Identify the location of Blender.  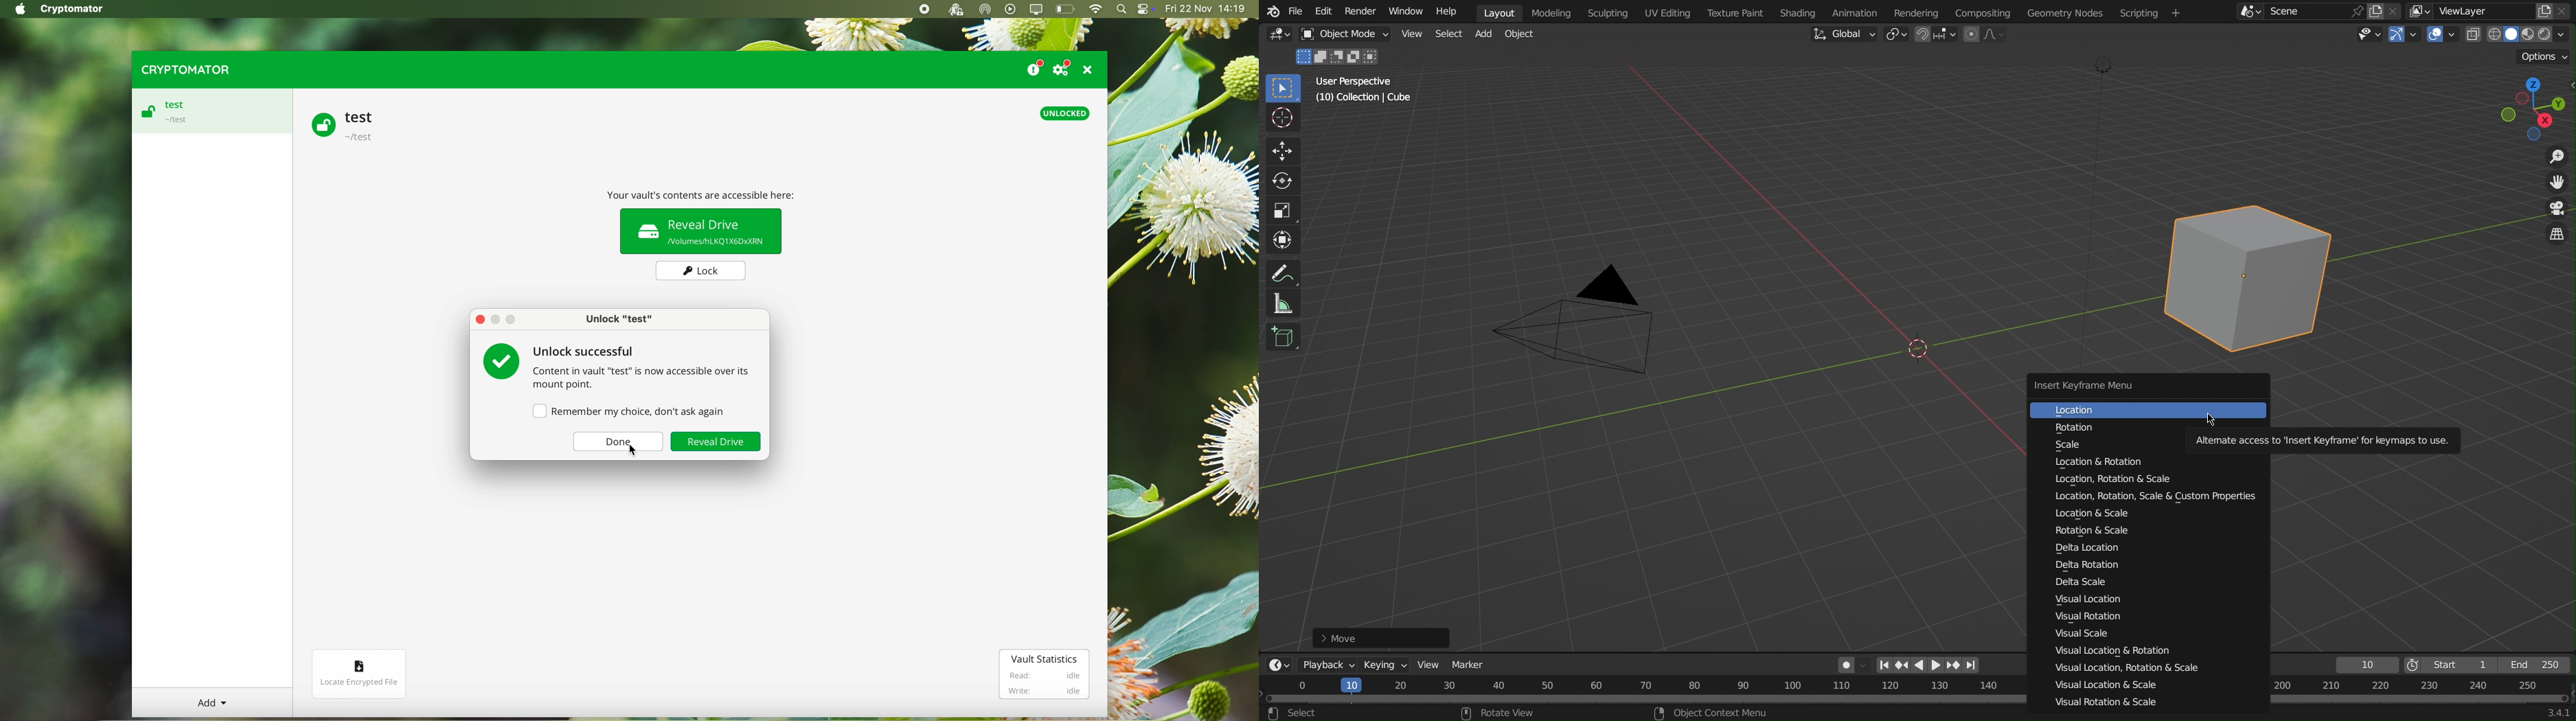
(1270, 10).